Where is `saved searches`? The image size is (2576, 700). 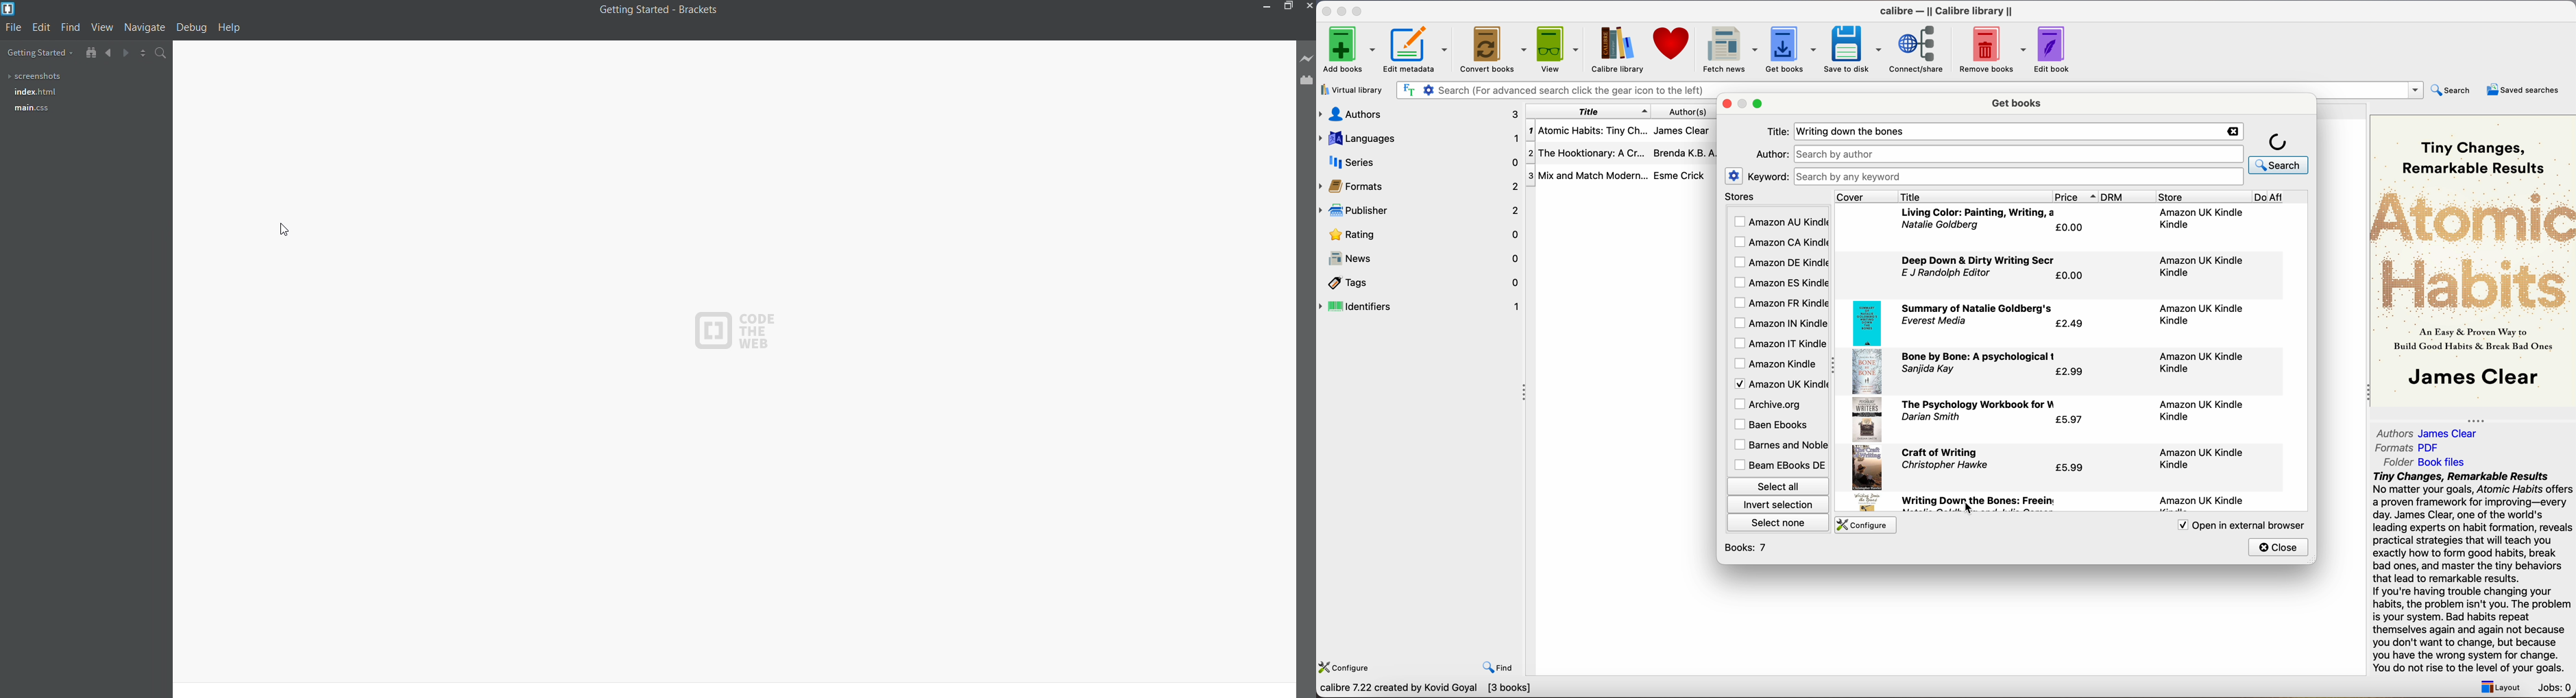
saved searches is located at coordinates (2524, 90).